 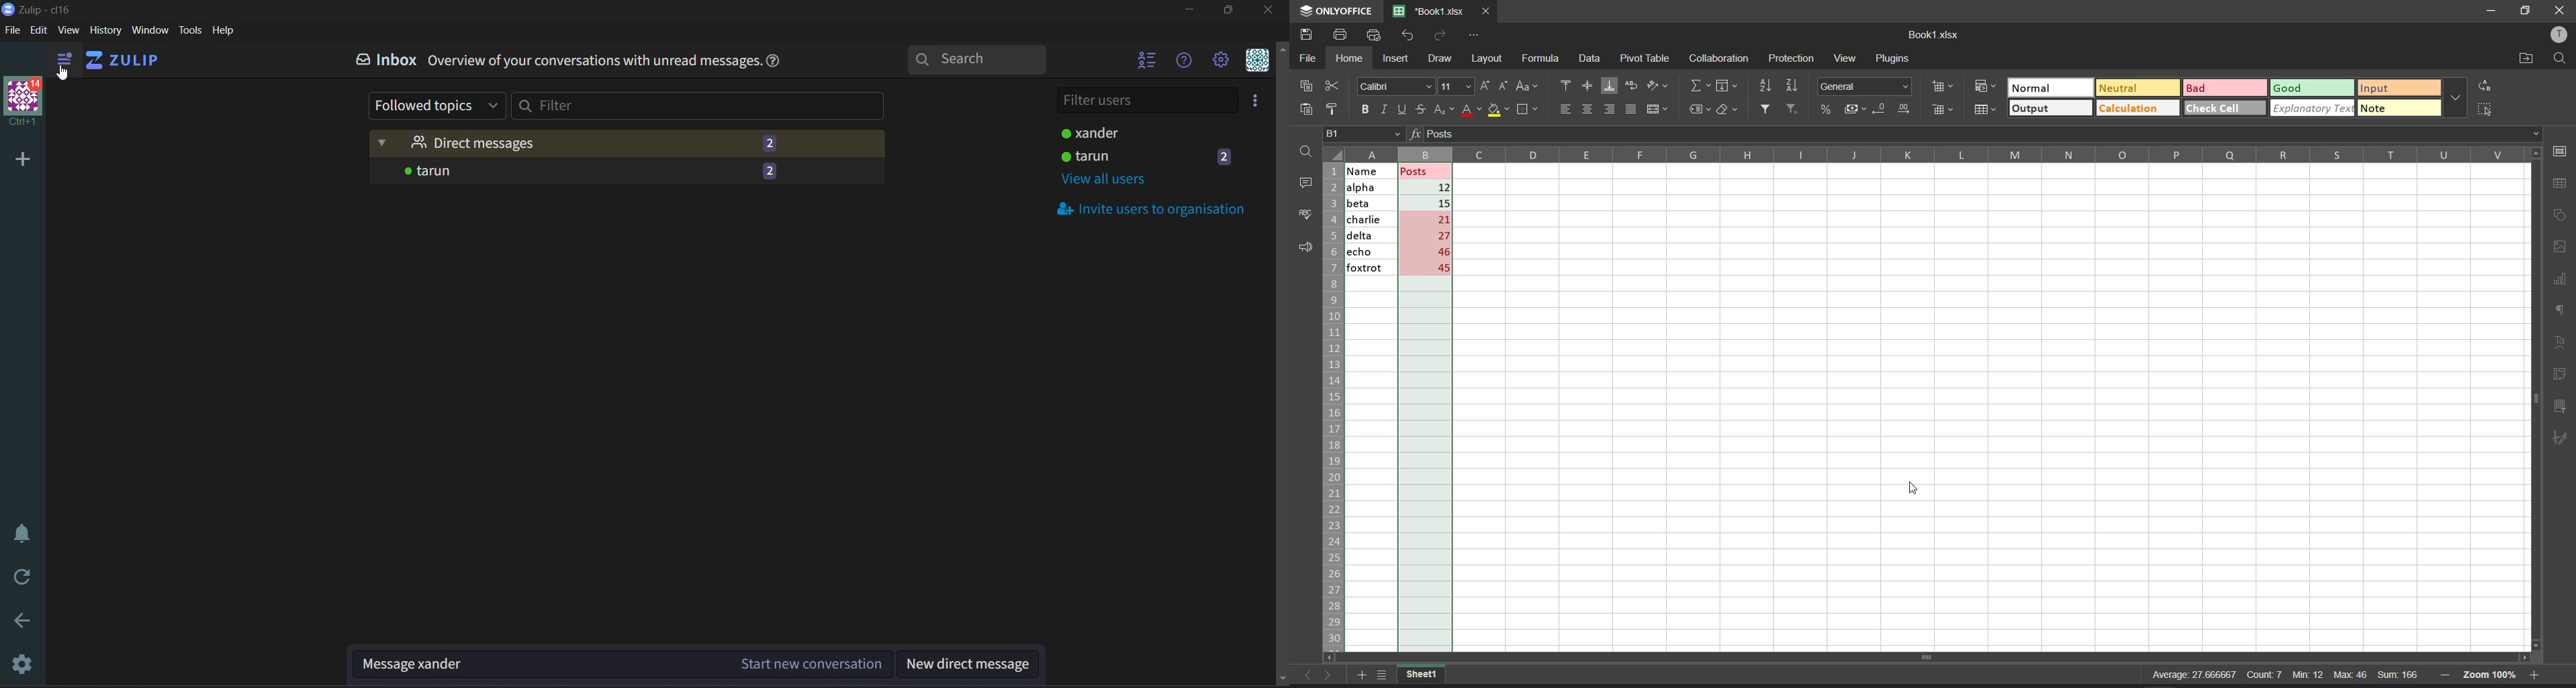 What do you see at coordinates (2218, 110) in the screenshot?
I see `check cell` at bounding box center [2218, 110].